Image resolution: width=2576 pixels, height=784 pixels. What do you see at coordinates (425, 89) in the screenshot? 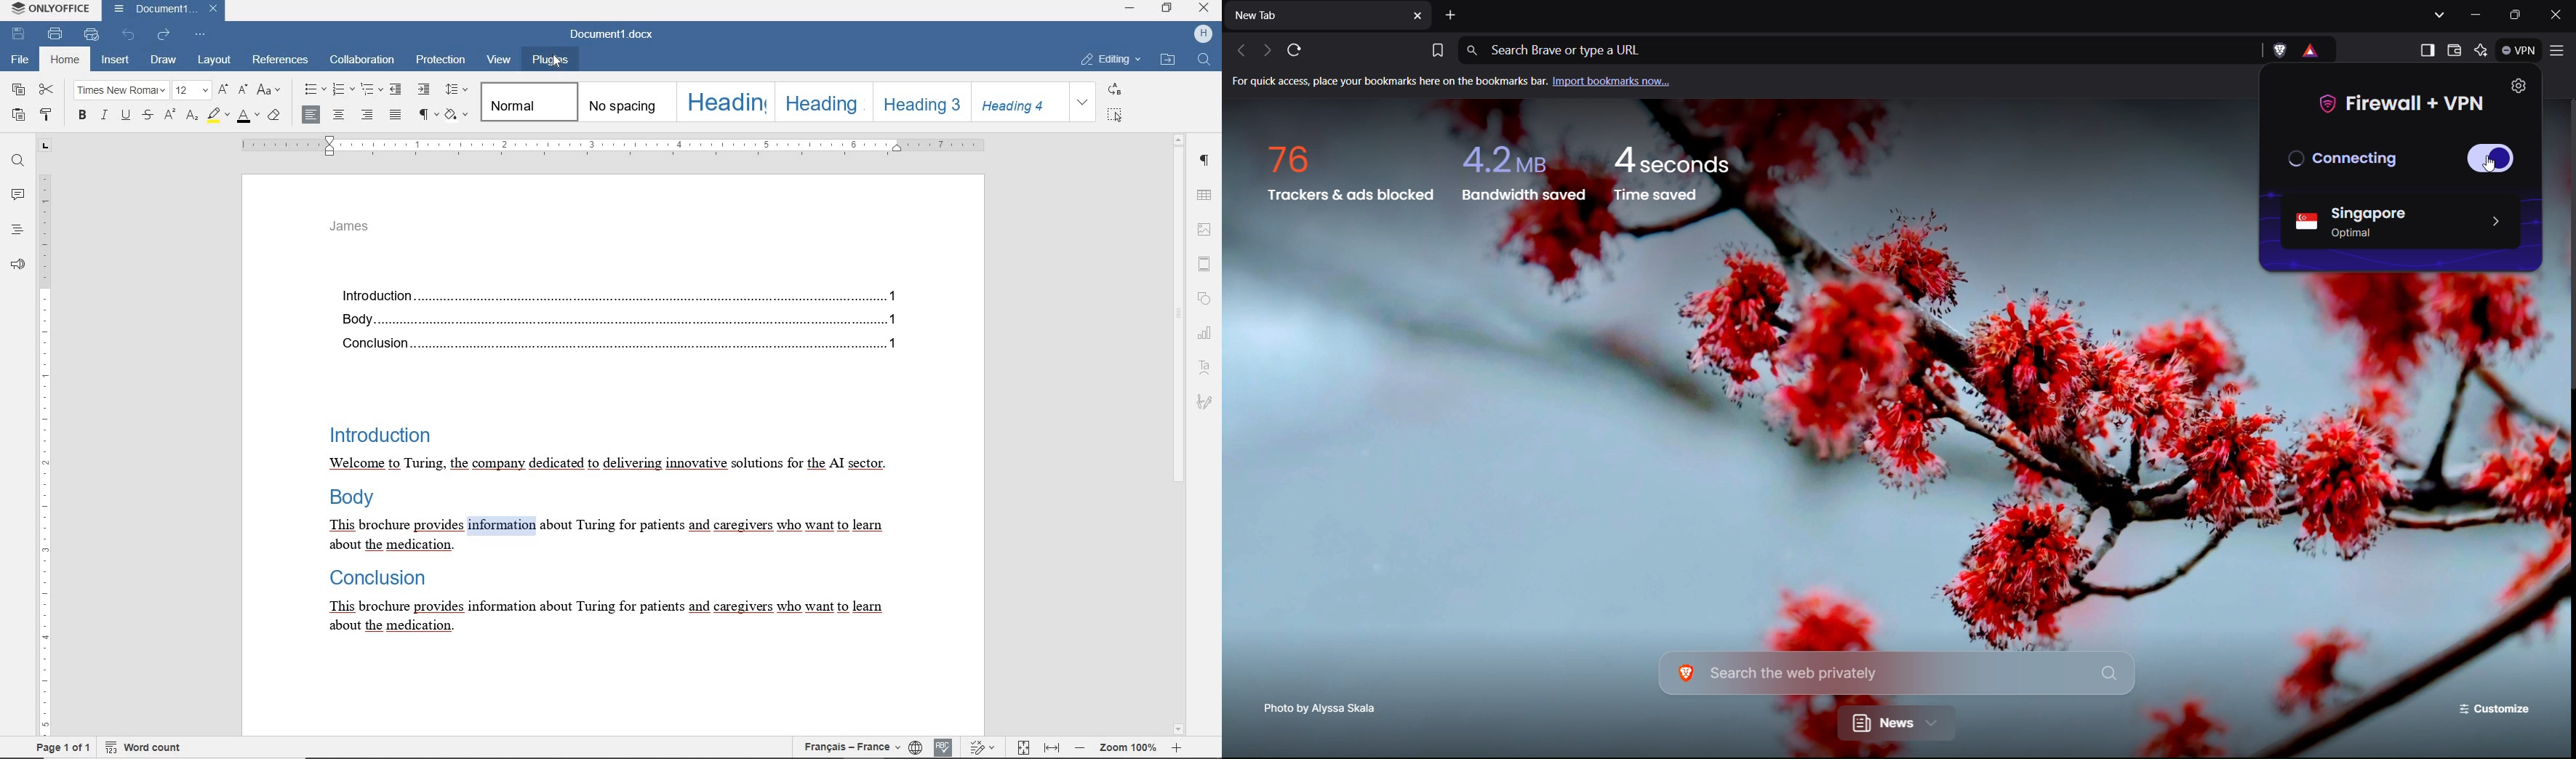
I see `INCREASE INDENT` at bounding box center [425, 89].